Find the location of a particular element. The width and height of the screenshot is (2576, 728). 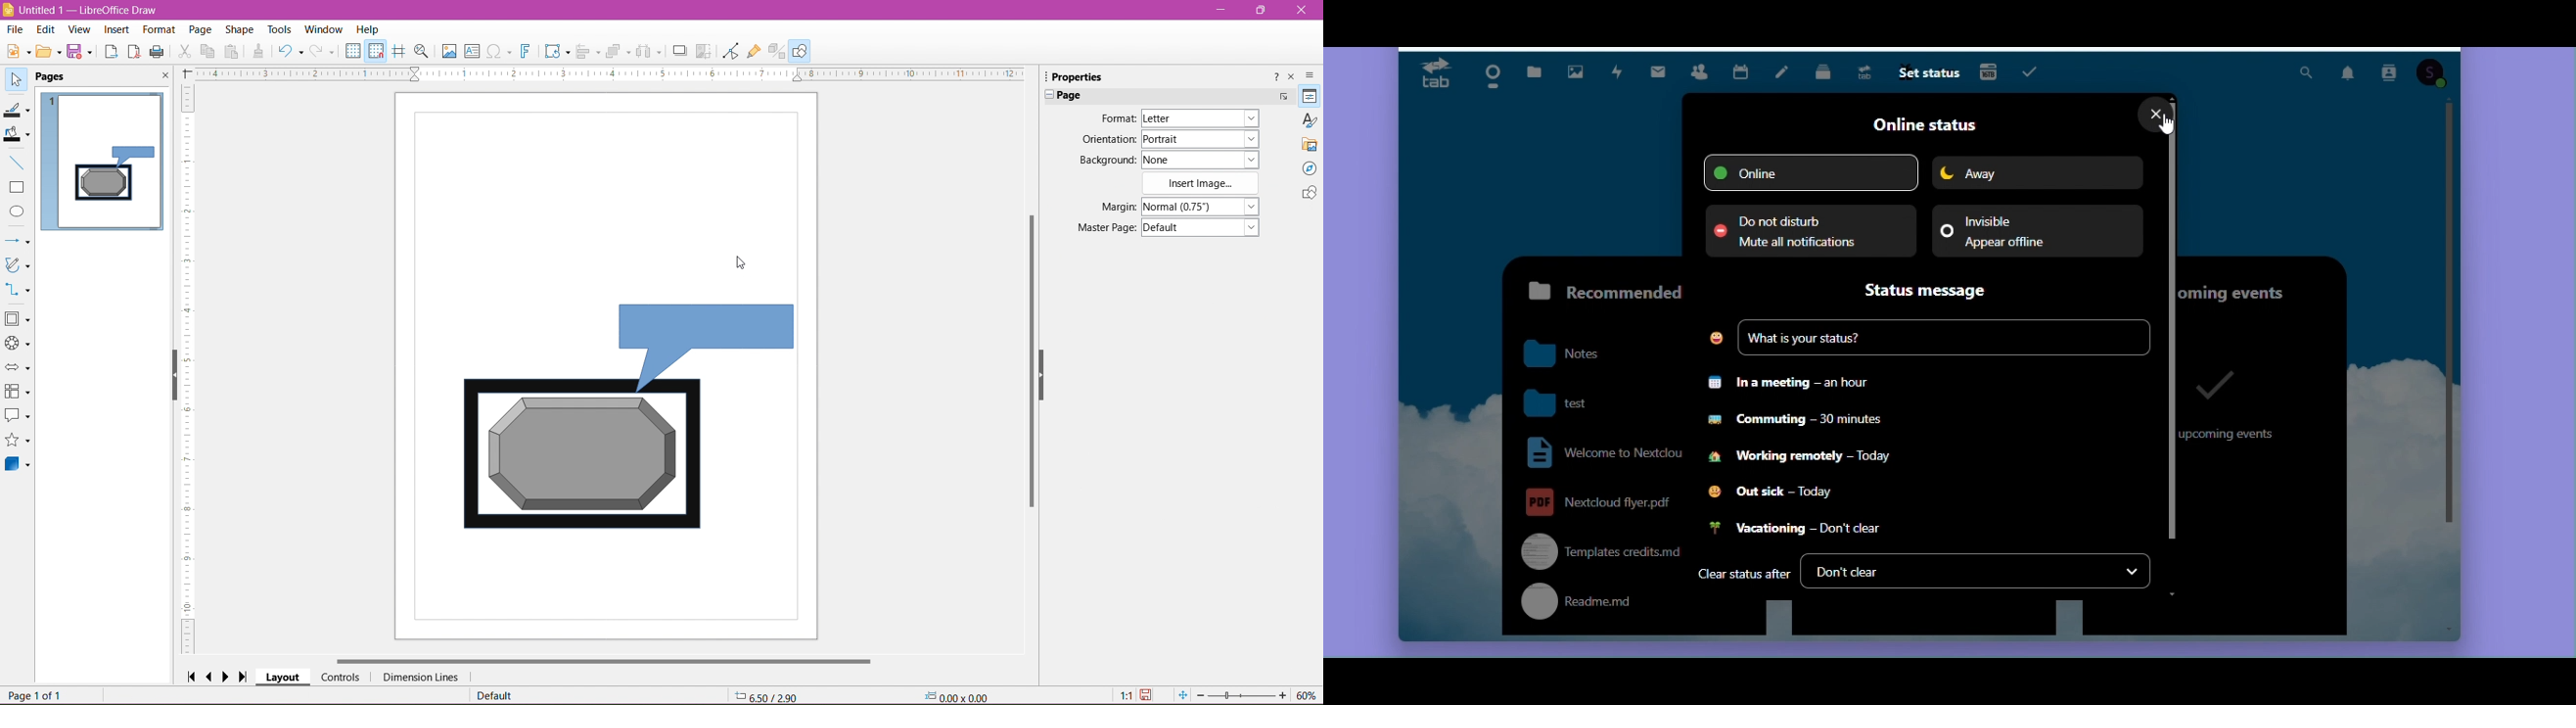

Curves and Polygons is located at coordinates (17, 266).